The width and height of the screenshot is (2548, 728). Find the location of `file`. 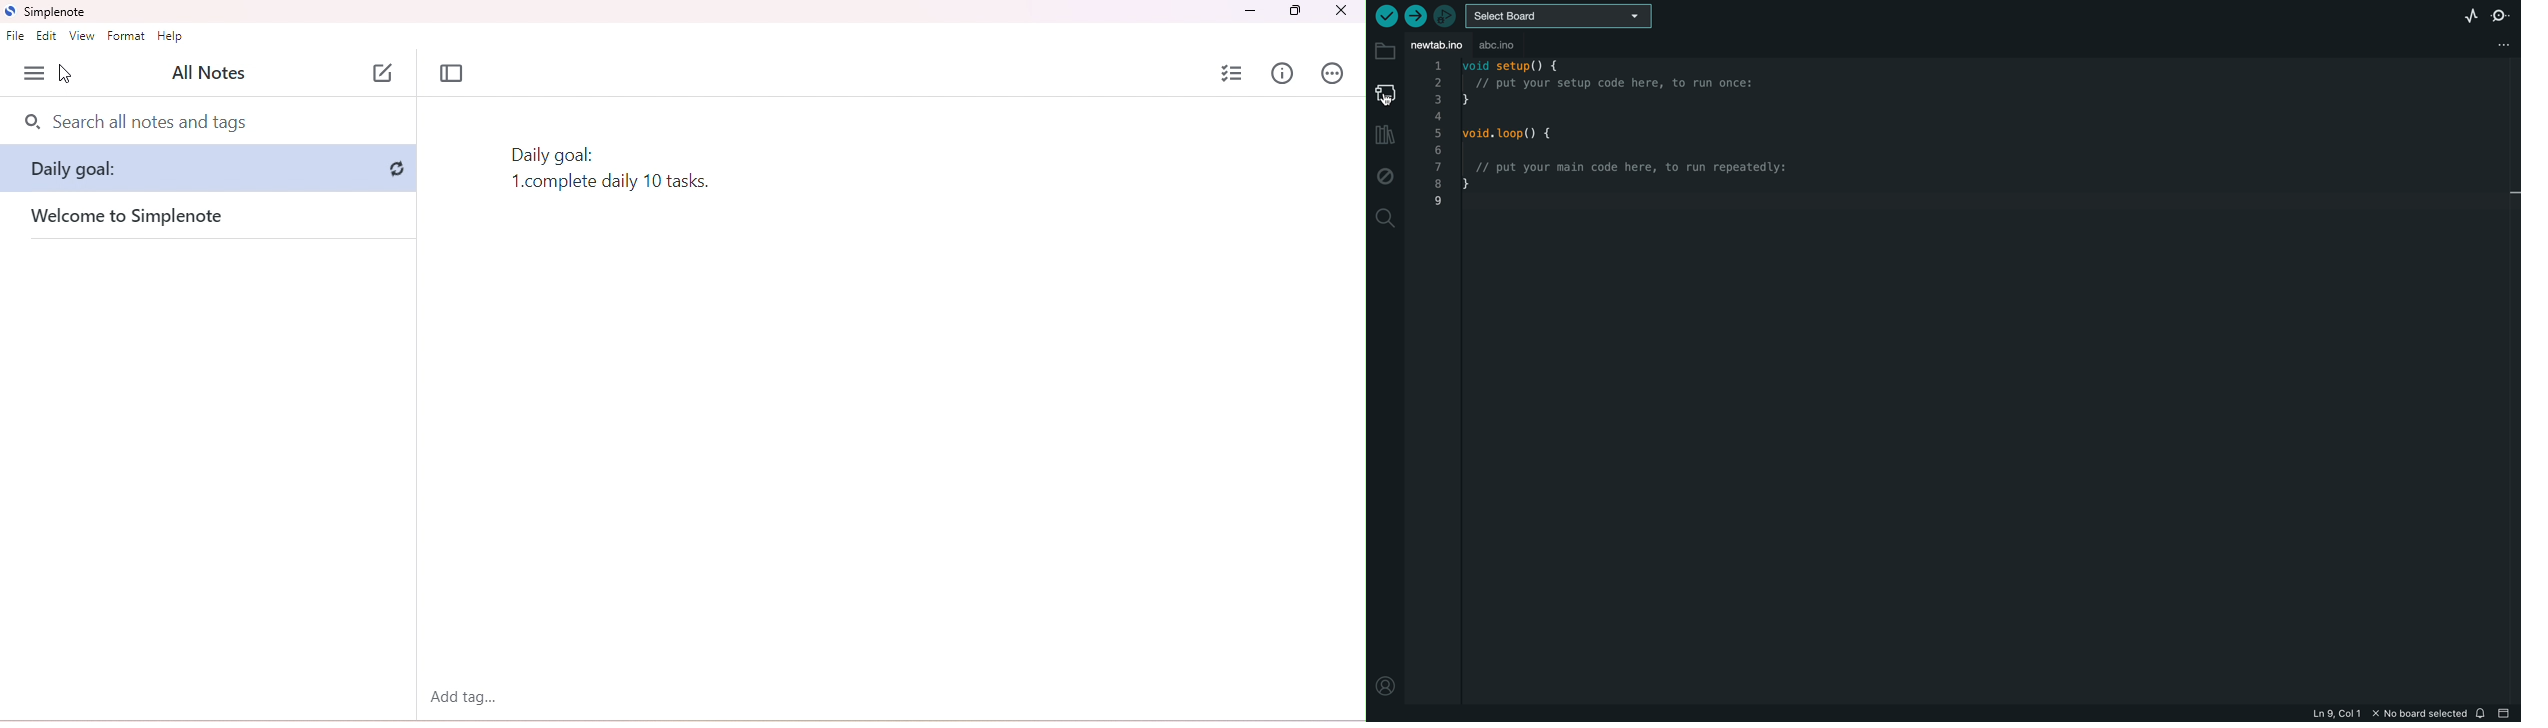

file is located at coordinates (16, 36).